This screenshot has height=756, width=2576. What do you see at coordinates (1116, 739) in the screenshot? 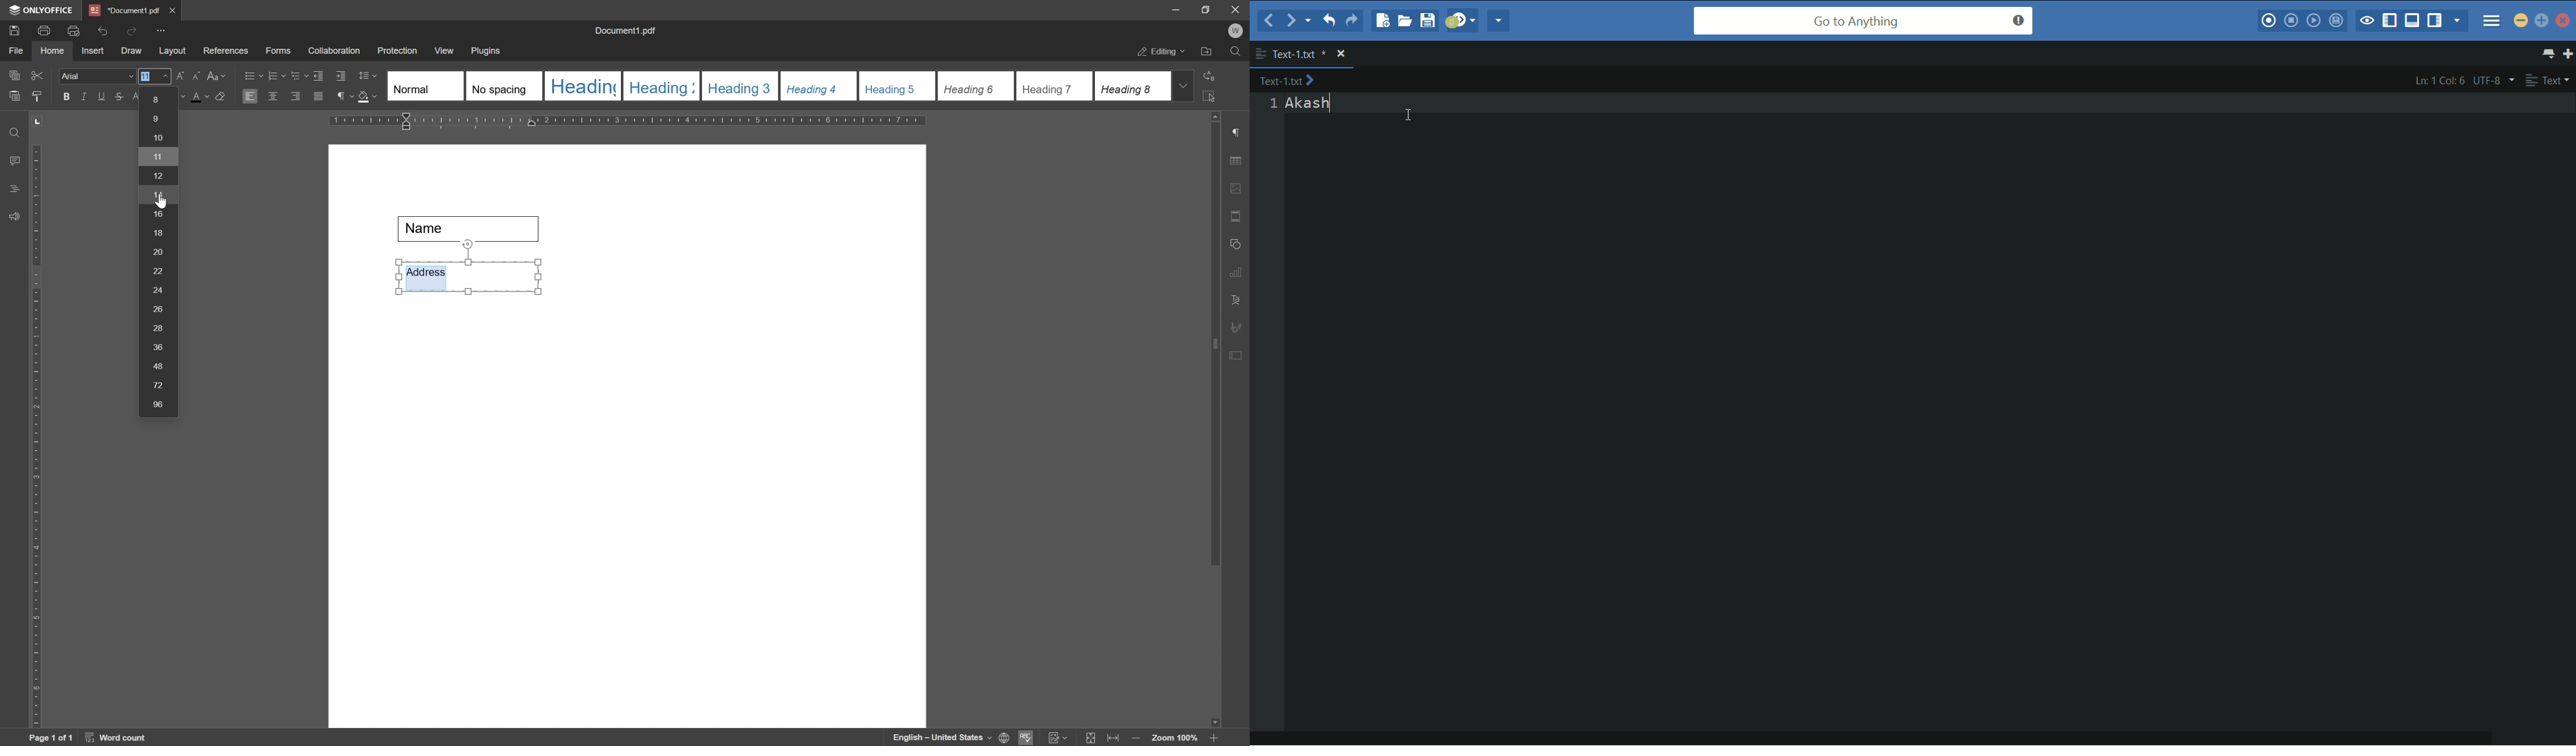
I see `fit to width` at bounding box center [1116, 739].